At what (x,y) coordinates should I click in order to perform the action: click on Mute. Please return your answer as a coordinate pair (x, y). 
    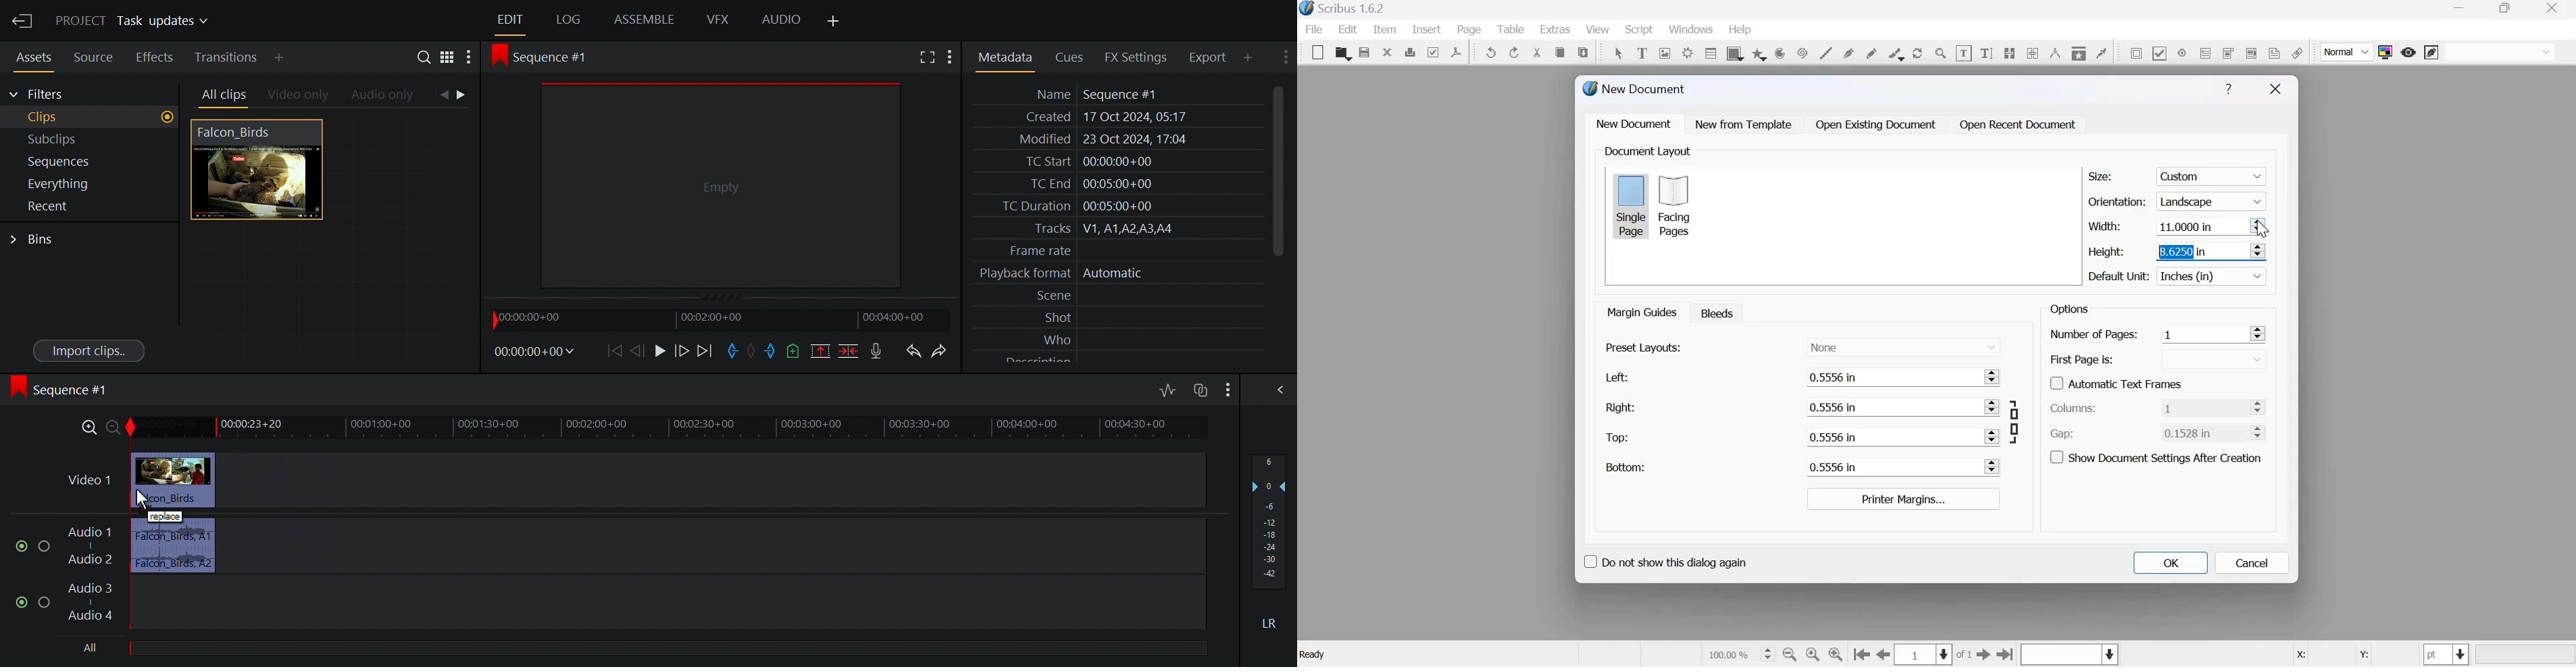
    Looking at the image, I should click on (1271, 622).